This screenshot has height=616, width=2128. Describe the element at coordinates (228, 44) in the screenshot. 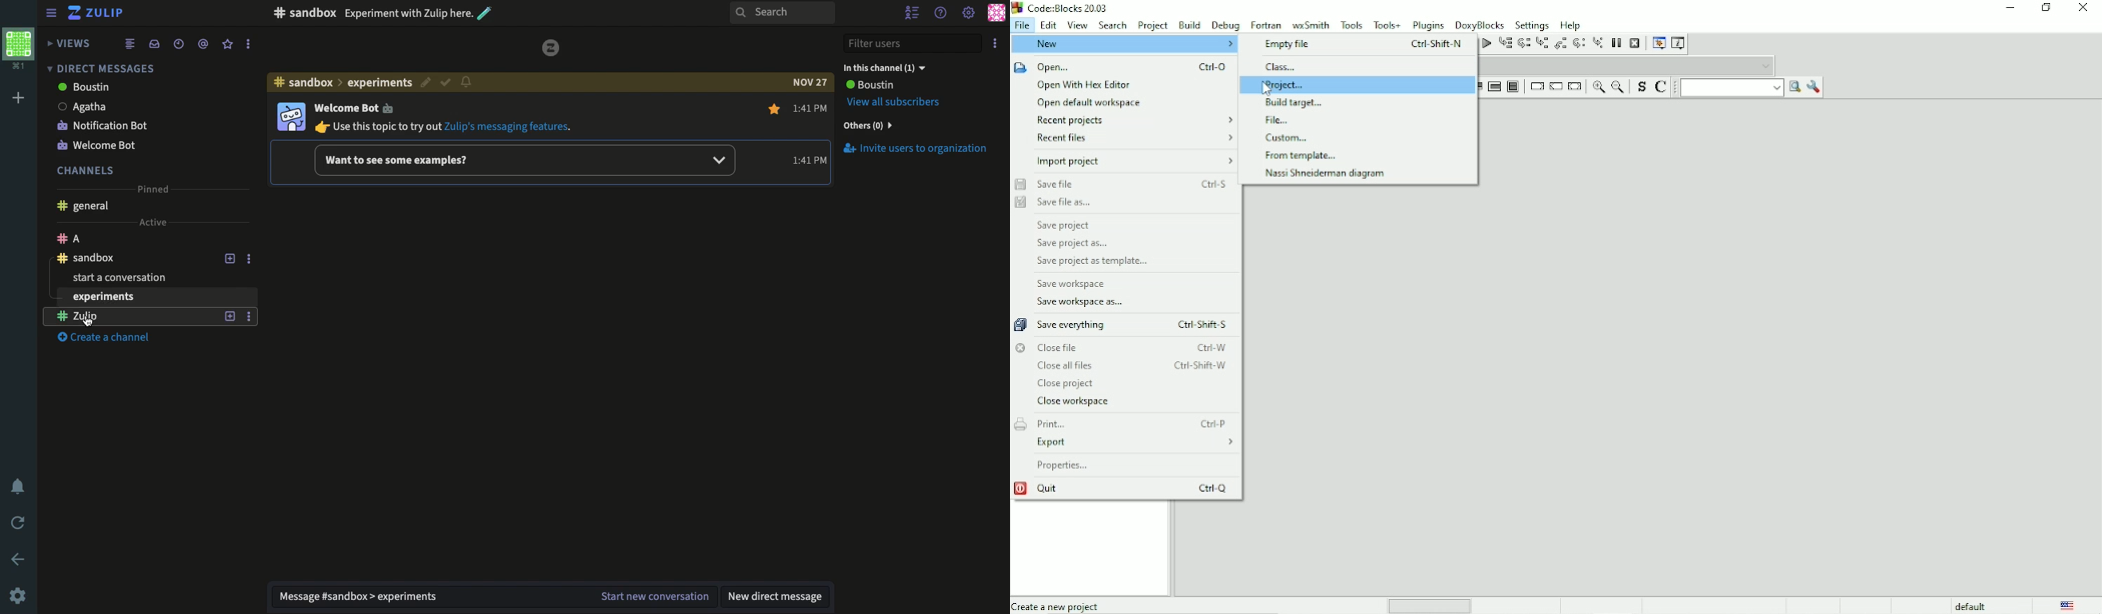

I see `Favorite` at that location.